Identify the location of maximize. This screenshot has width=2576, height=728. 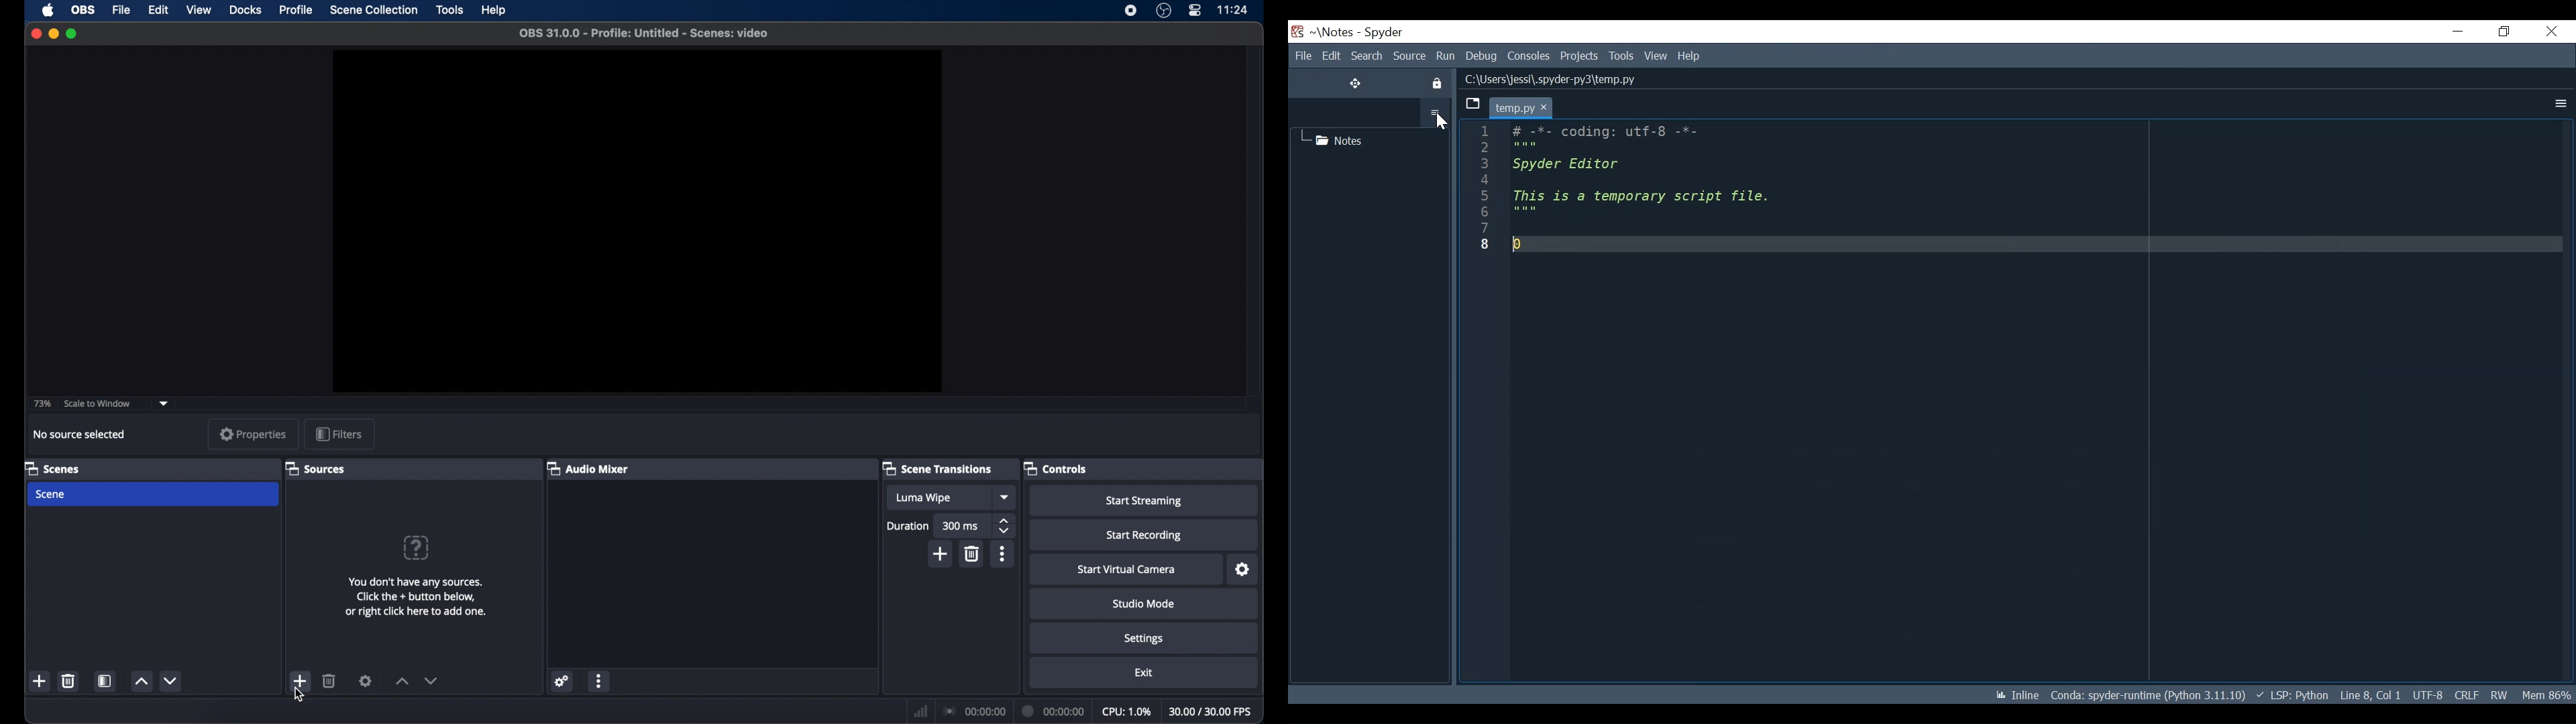
(72, 34).